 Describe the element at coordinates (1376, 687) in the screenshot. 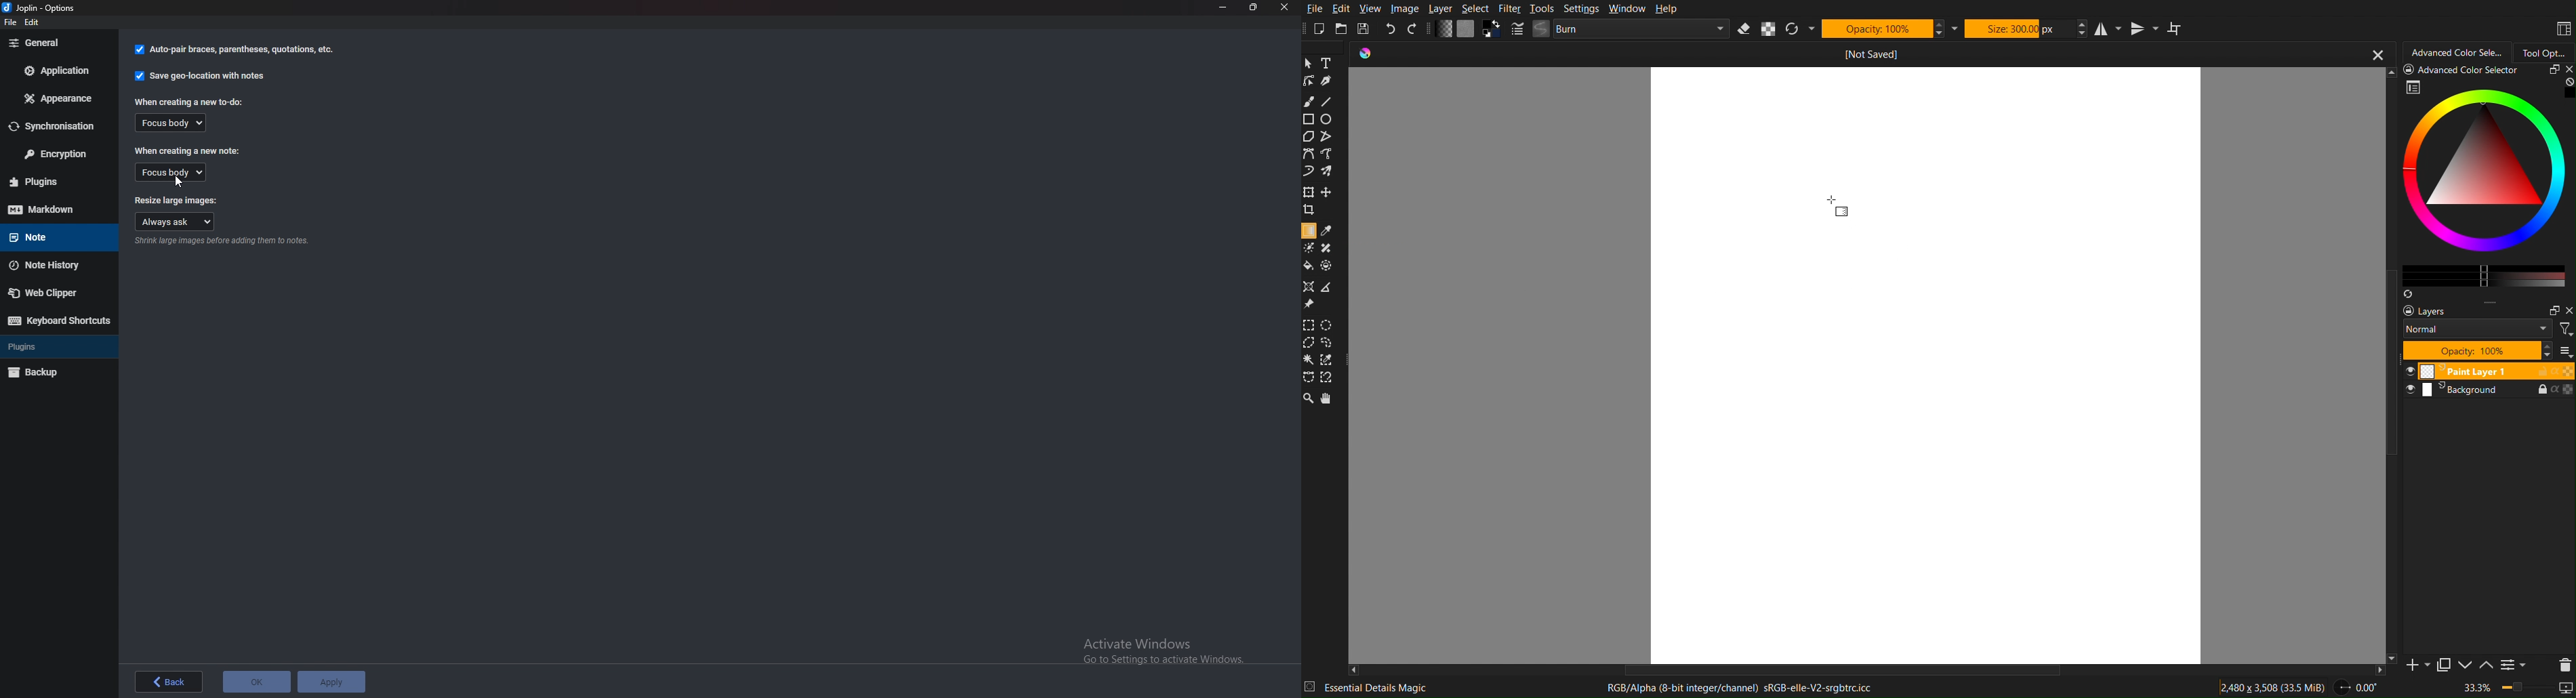

I see `Essential Details Magic` at that location.